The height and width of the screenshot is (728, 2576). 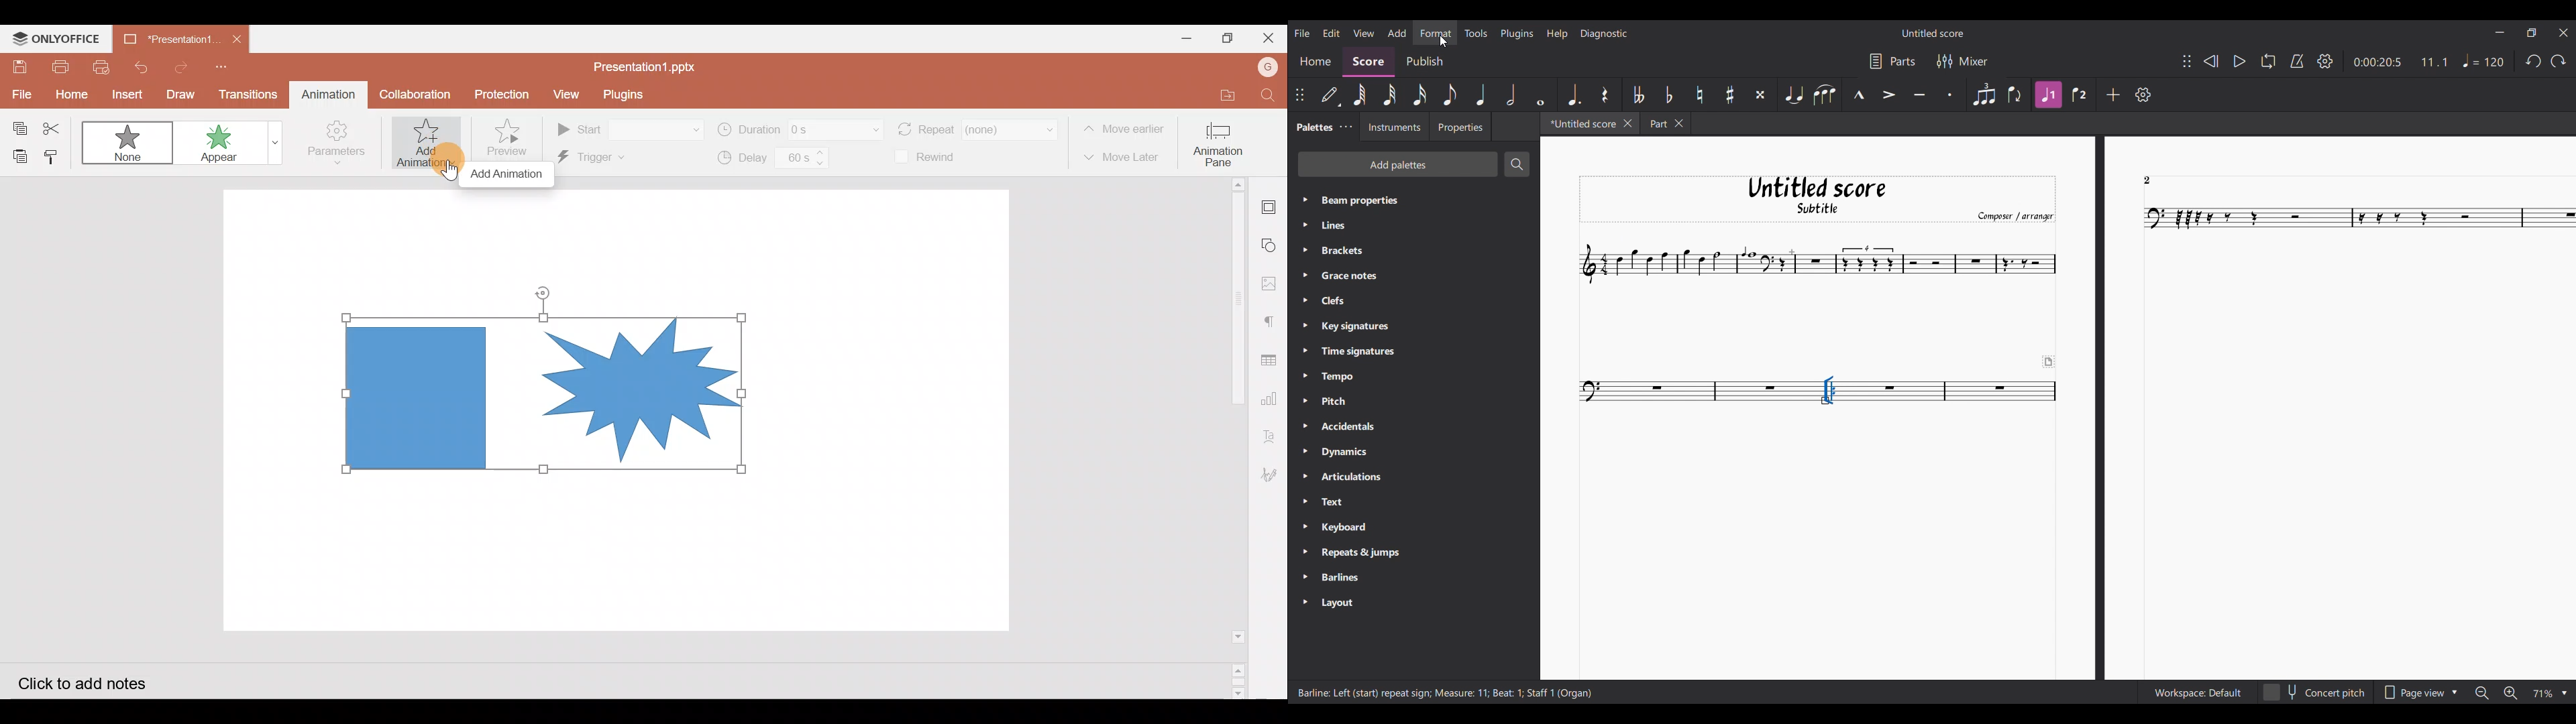 What do you see at coordinates (798, 128) in the screenshot?
I see `Duration` at bounding box center [798, 128].